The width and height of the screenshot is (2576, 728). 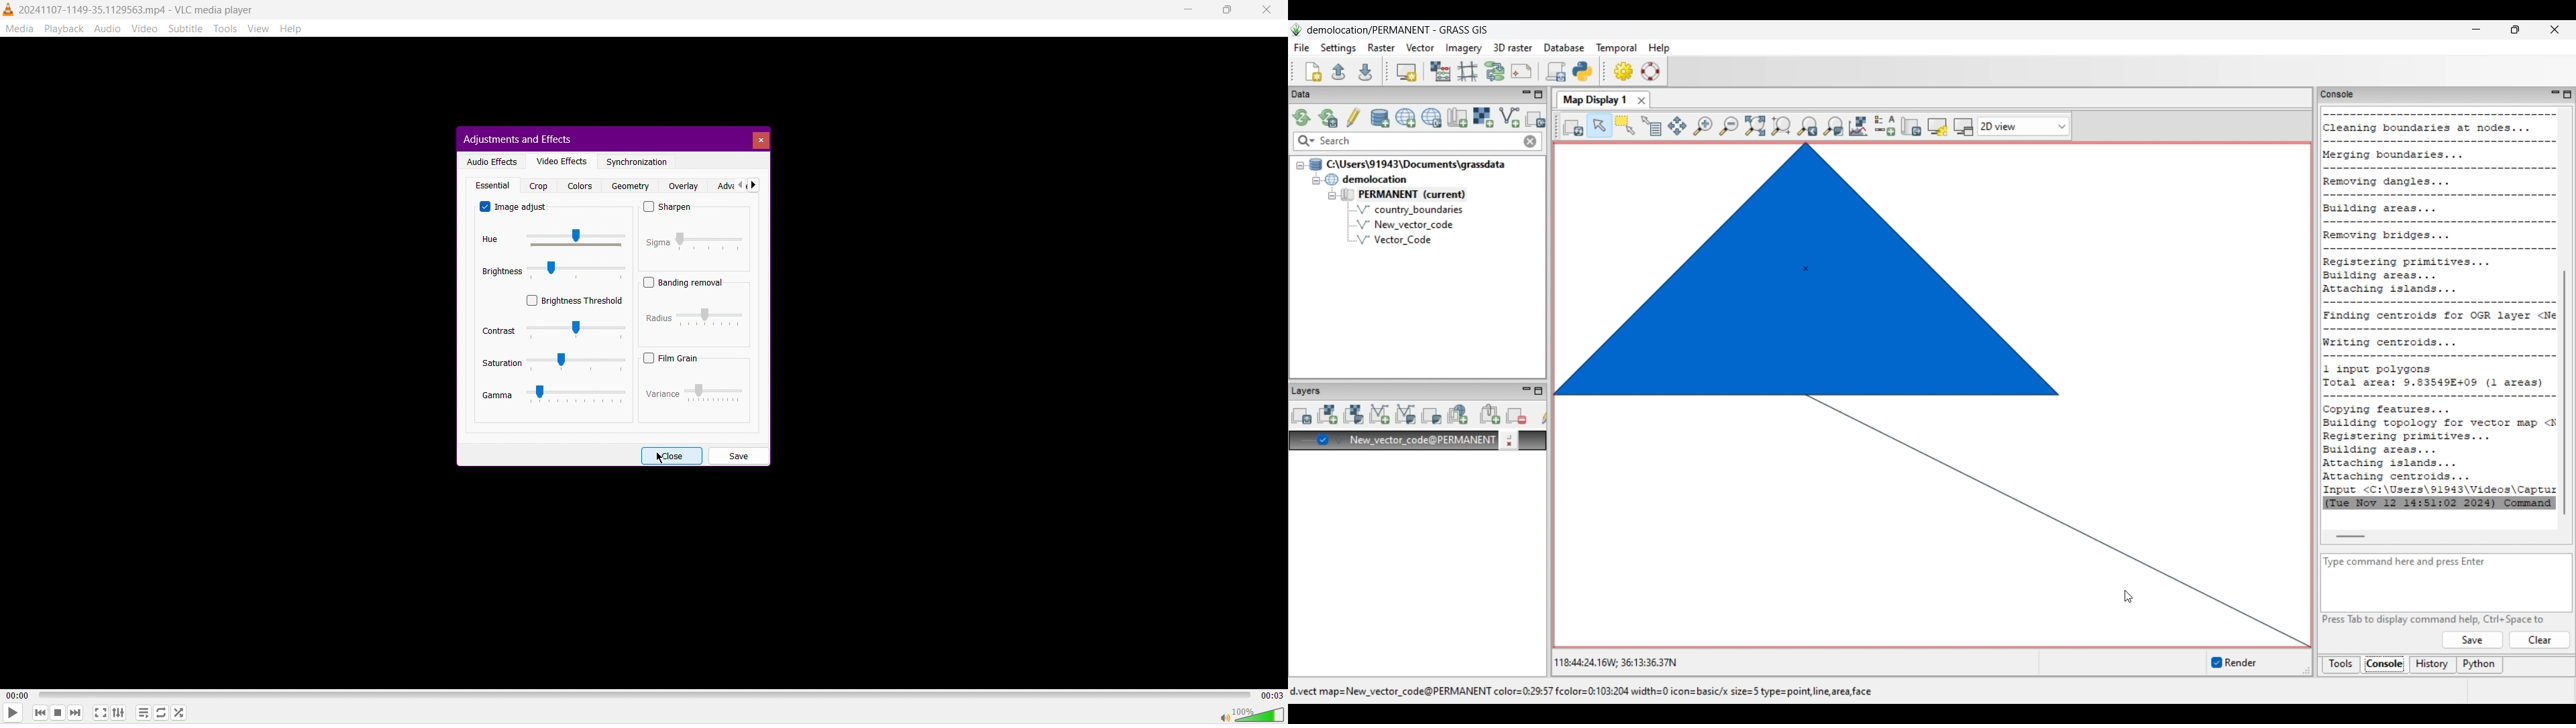 I want to click on Open a simple python code editor, so click(x=1582, y=71).